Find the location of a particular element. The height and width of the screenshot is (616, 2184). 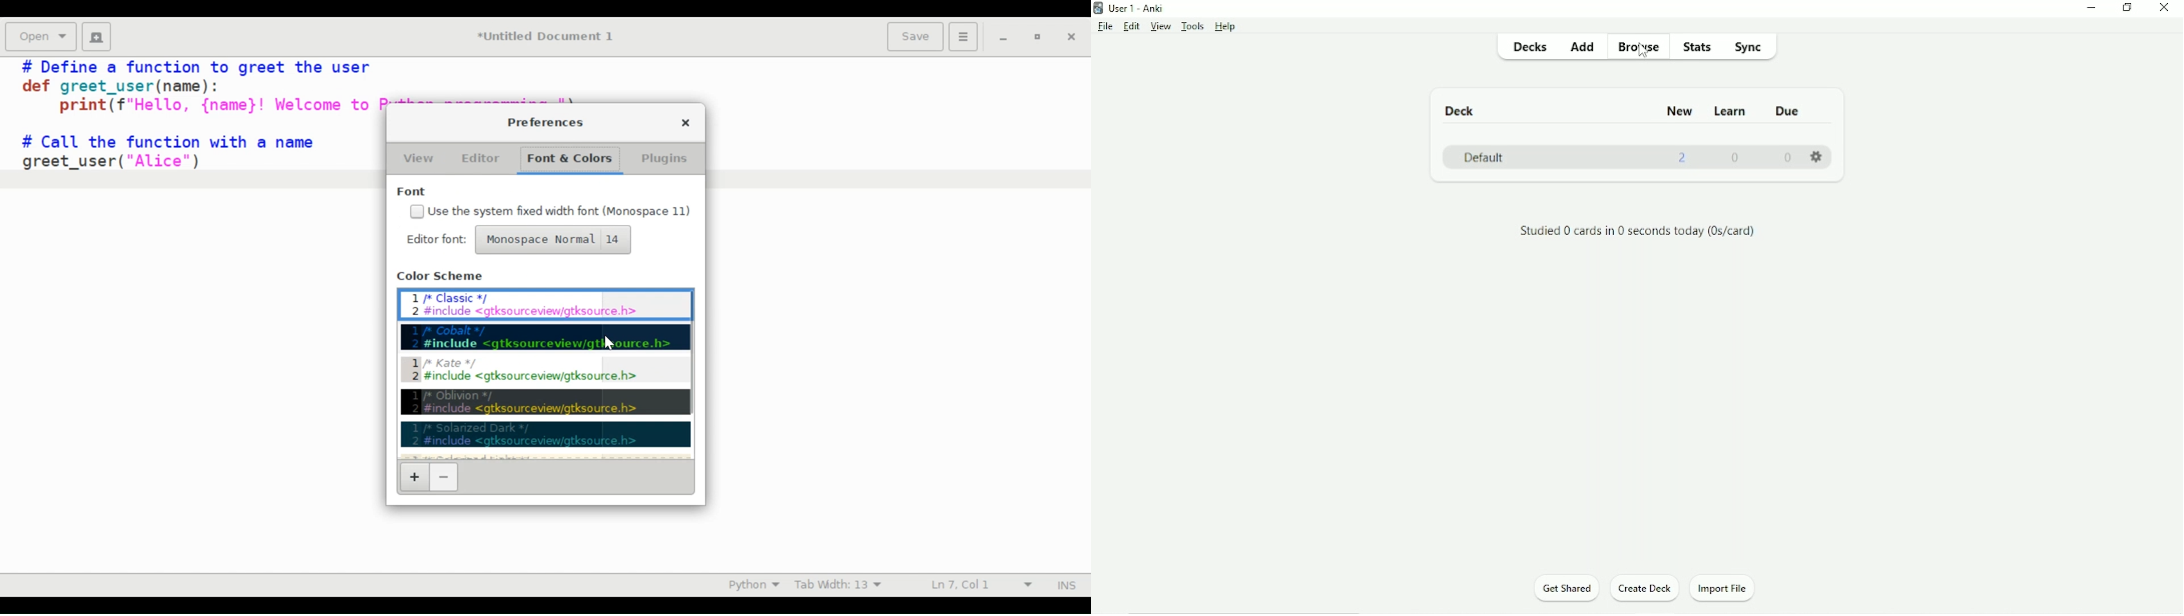

Browse is located at coordinates (1640, 48).